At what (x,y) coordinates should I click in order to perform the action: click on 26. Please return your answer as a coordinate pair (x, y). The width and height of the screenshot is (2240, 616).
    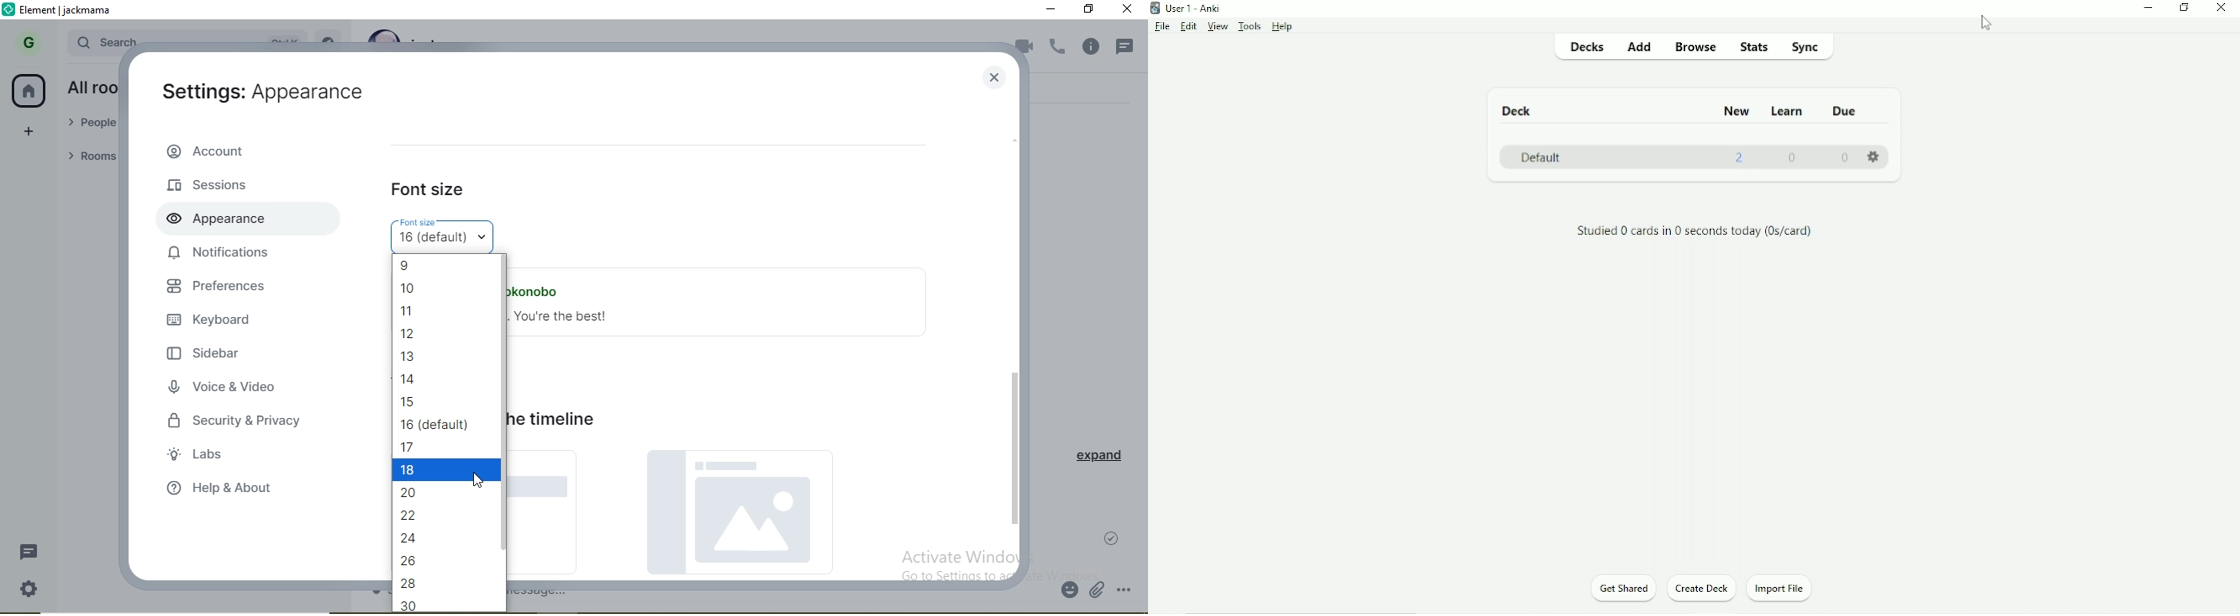
    Looking at the image, I should click on (439, 558).